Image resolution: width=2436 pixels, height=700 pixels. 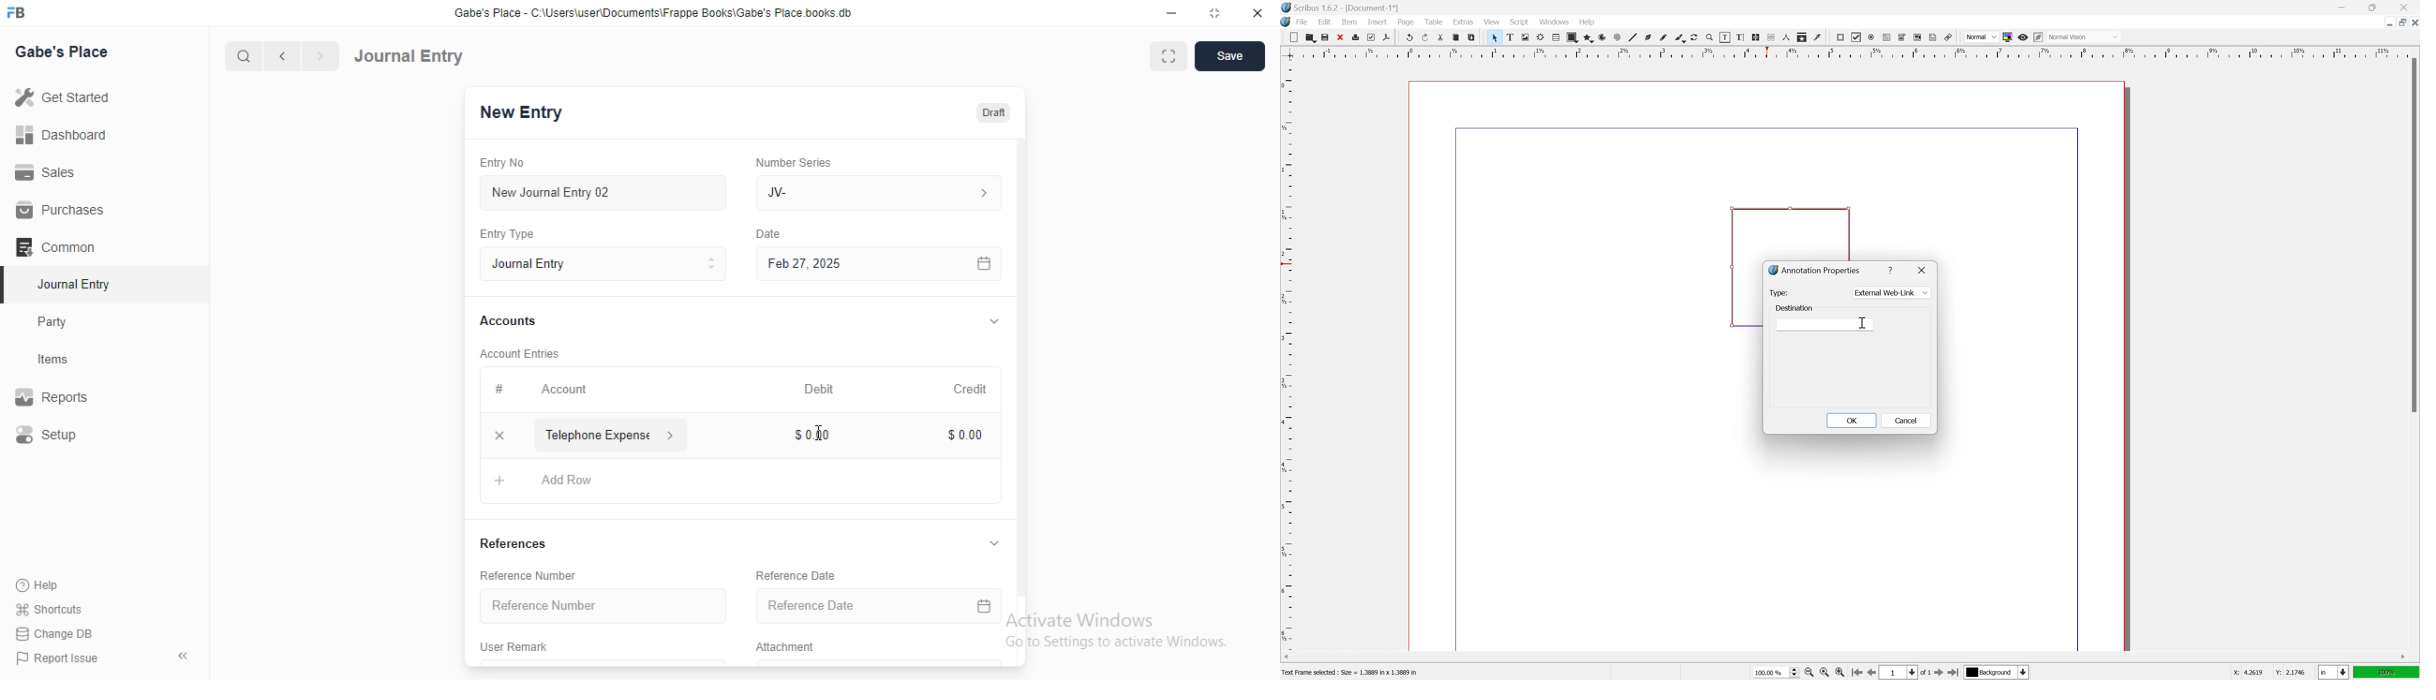 I want to click on select item, so click(x=1495, y=37).